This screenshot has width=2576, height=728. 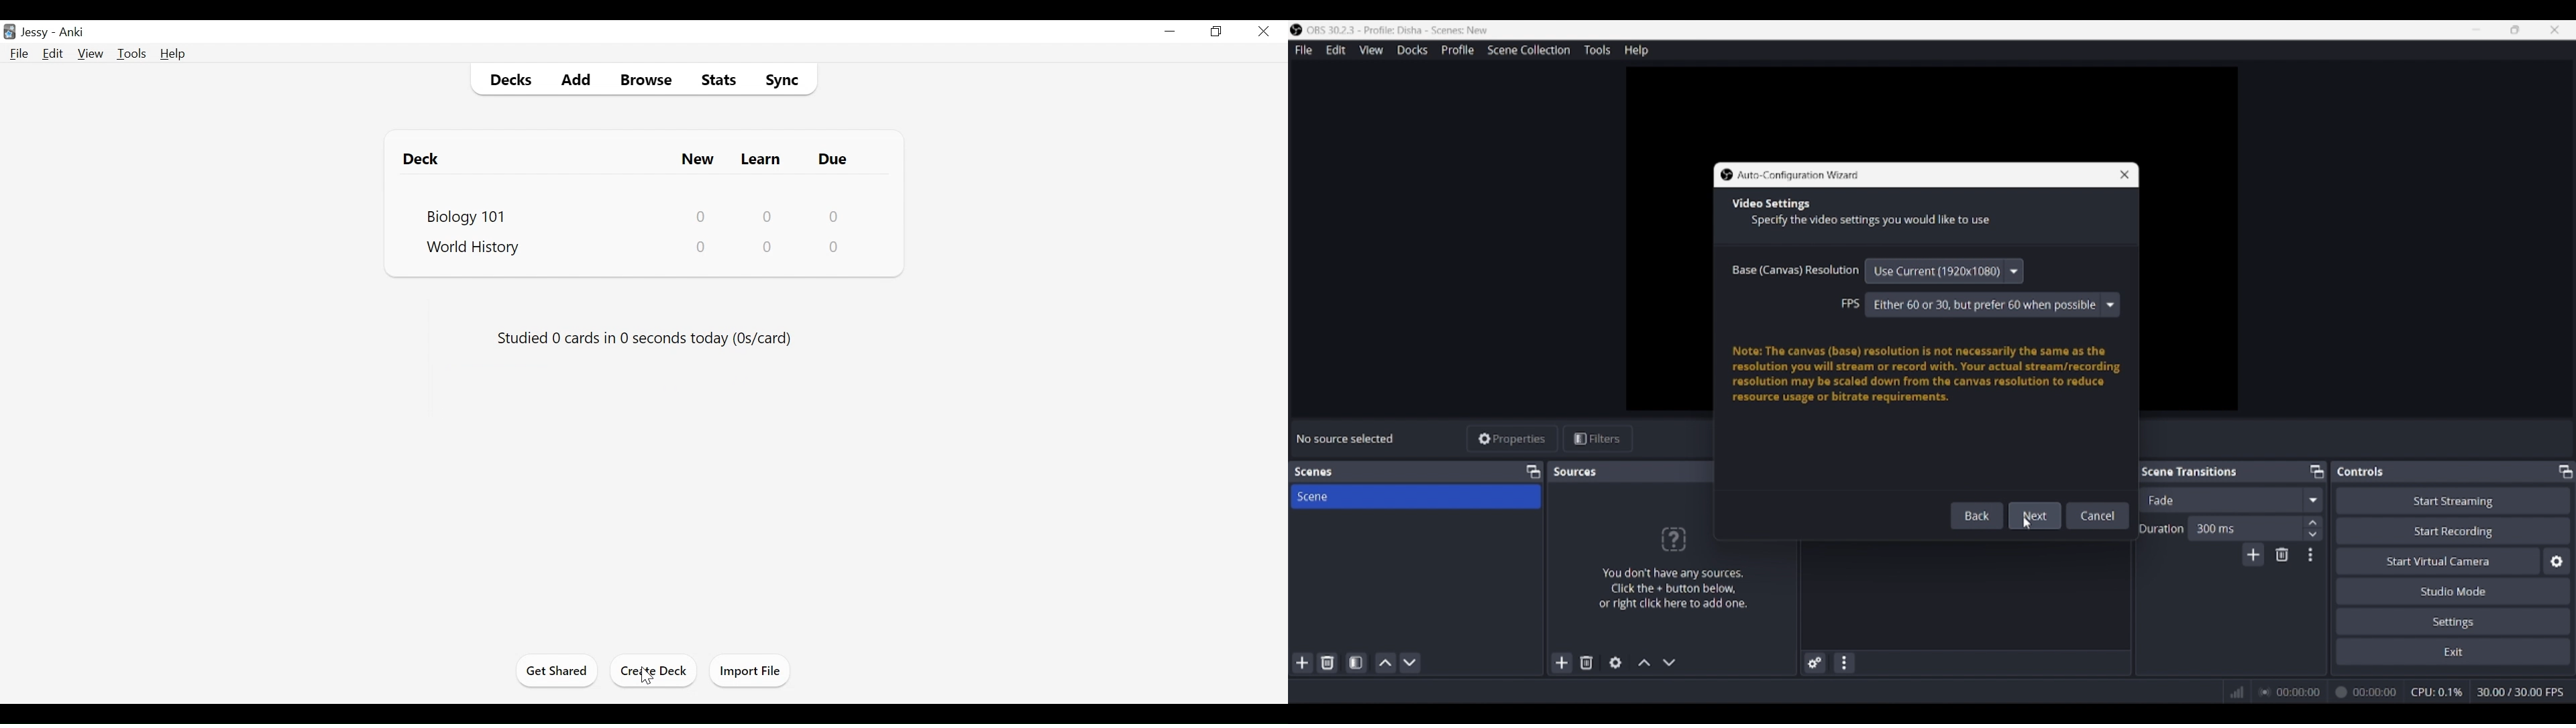 I want to click on Float Scene transitions panel, so click(x=2317, y=471).